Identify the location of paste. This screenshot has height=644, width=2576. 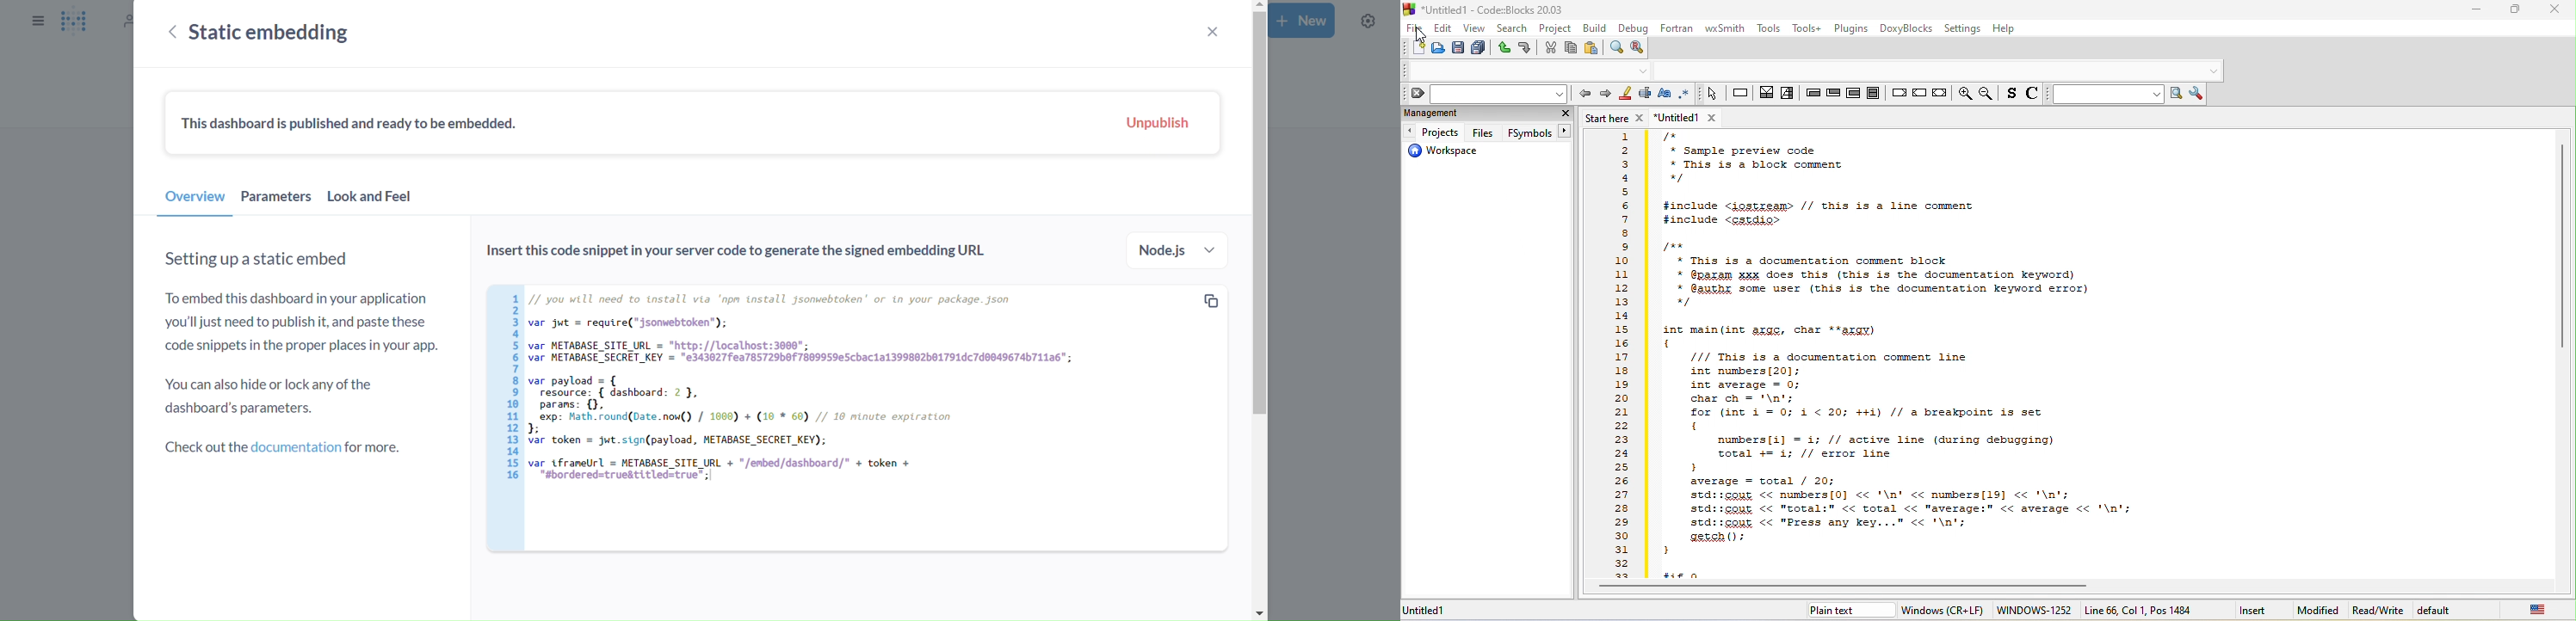
(1591, 48).